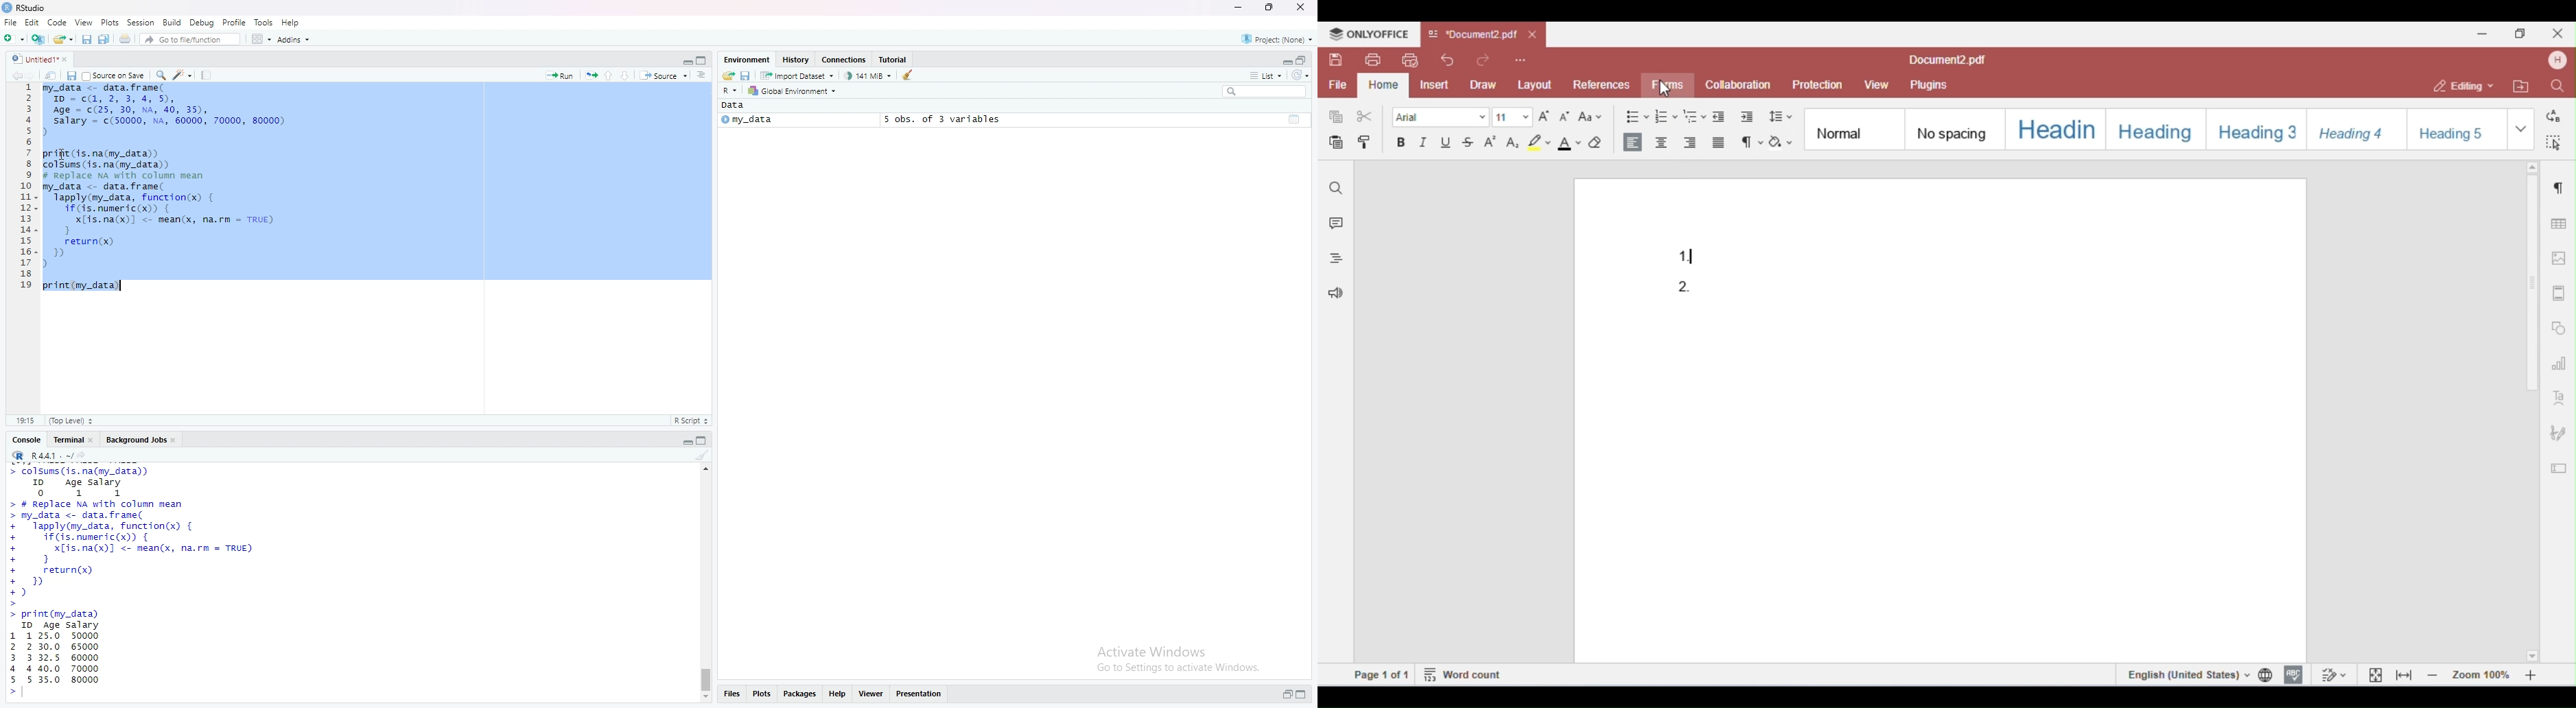 This screenshot has height=728, width=2576. Describe the element at coordinates (84, 22) in the screenshot. I see `view` at that location.